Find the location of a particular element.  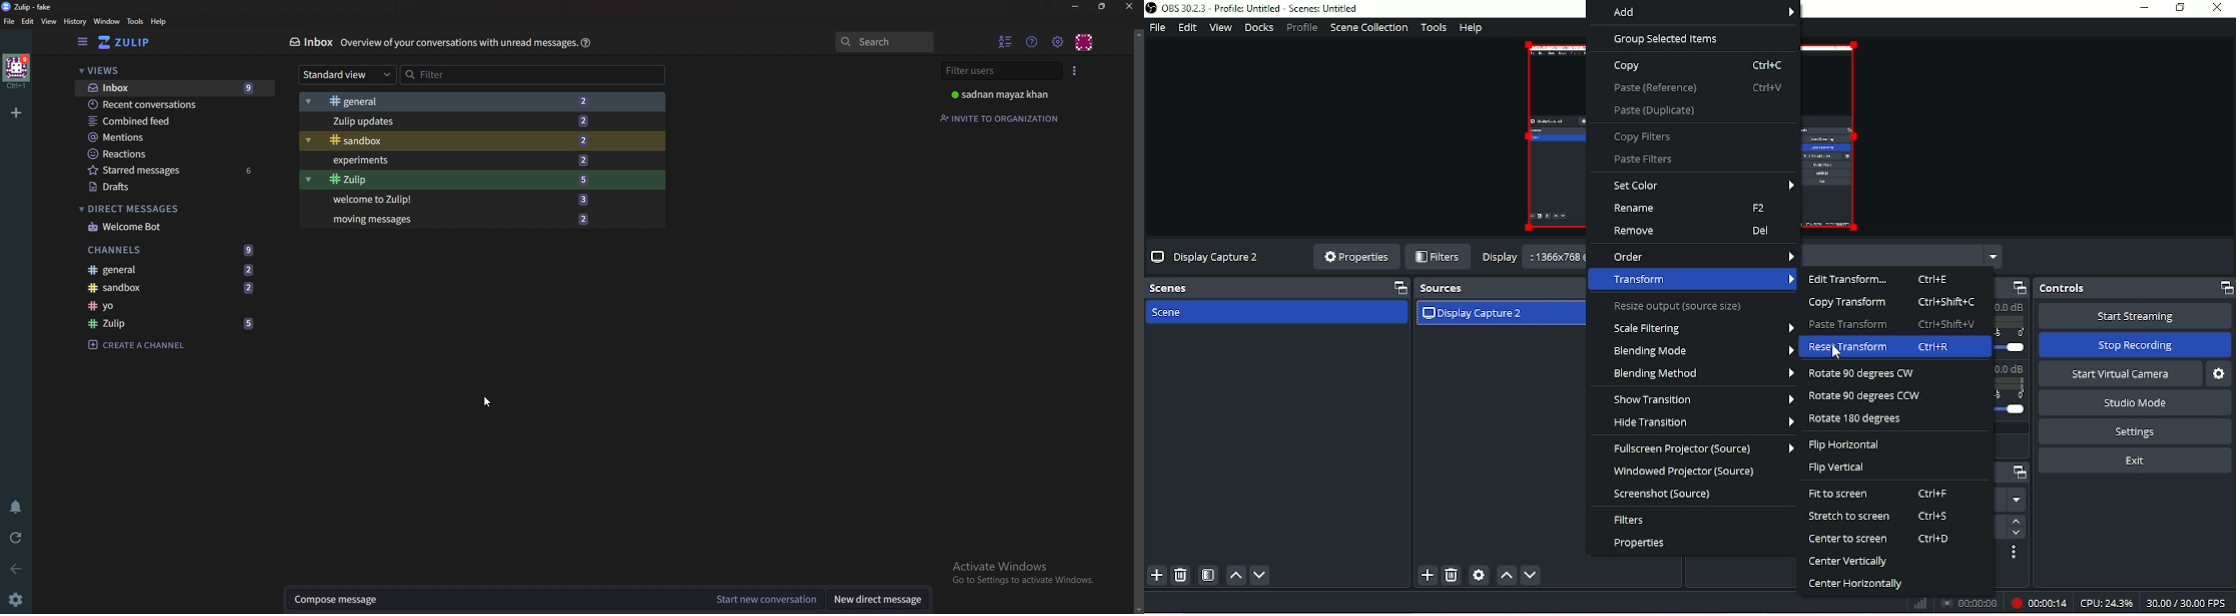

Edit is located at coordinates (1187, 28).